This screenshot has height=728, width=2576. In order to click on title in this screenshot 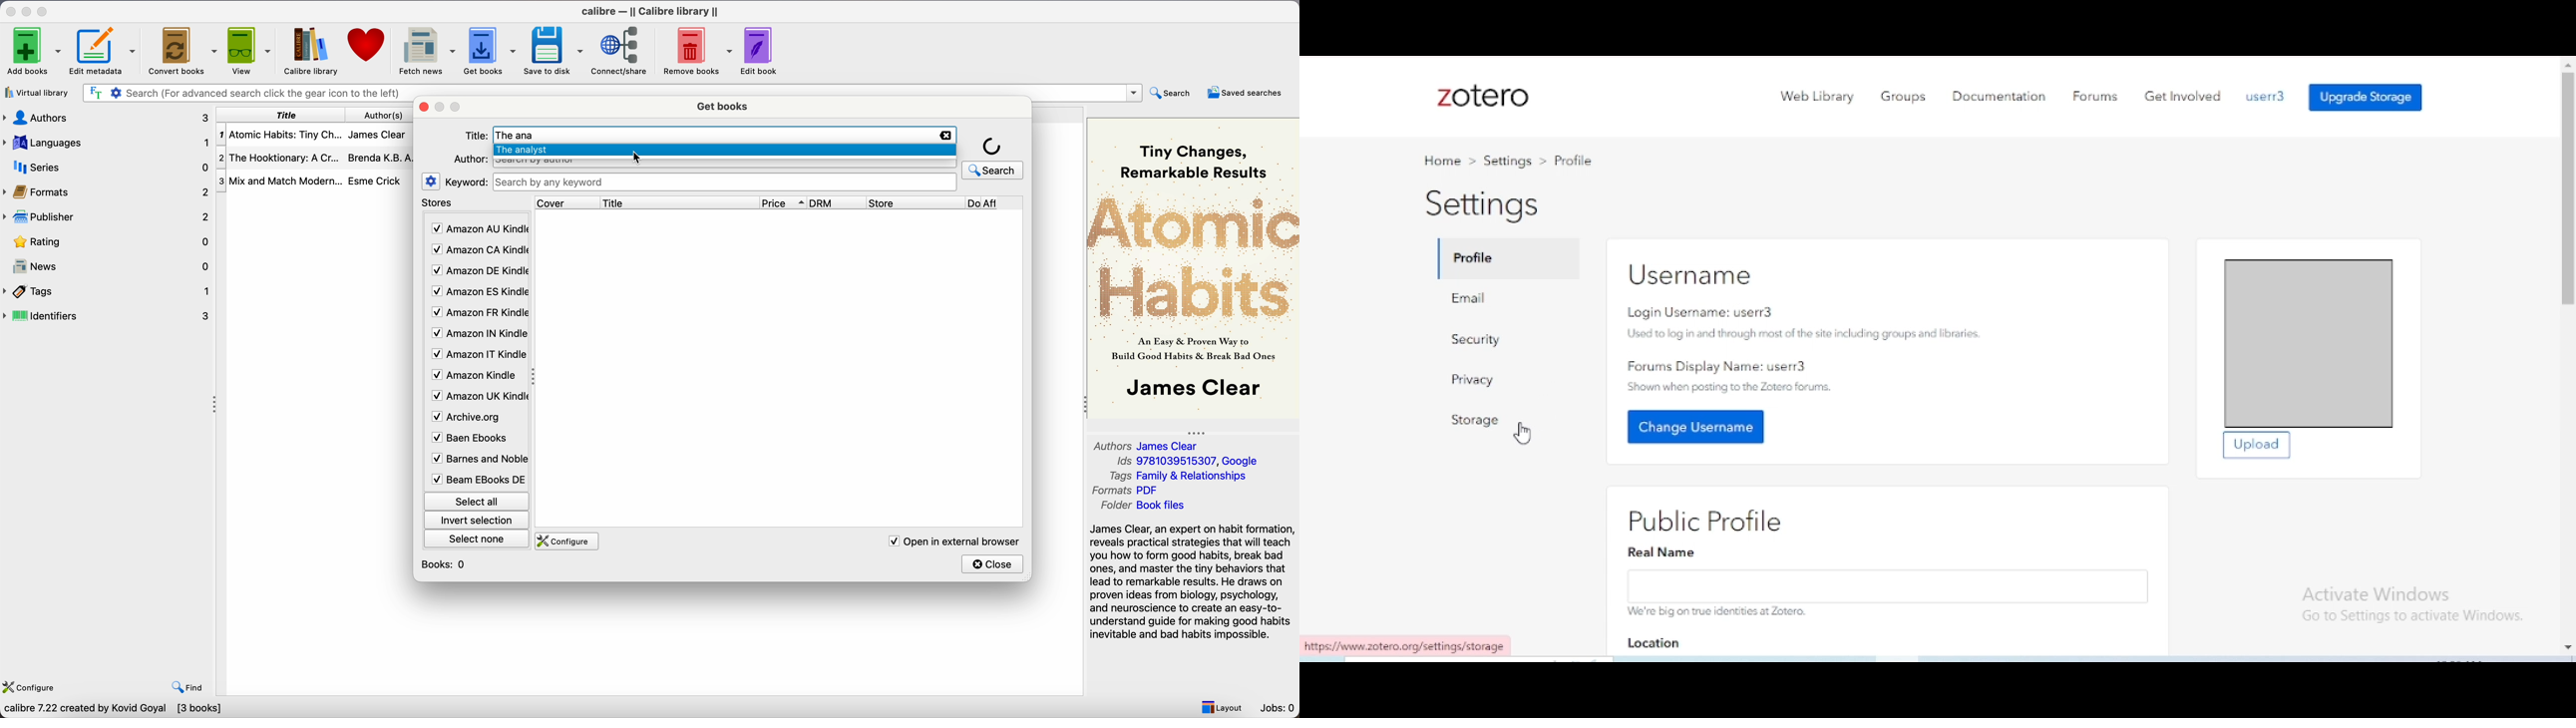, I will do `click(286, 115)`.